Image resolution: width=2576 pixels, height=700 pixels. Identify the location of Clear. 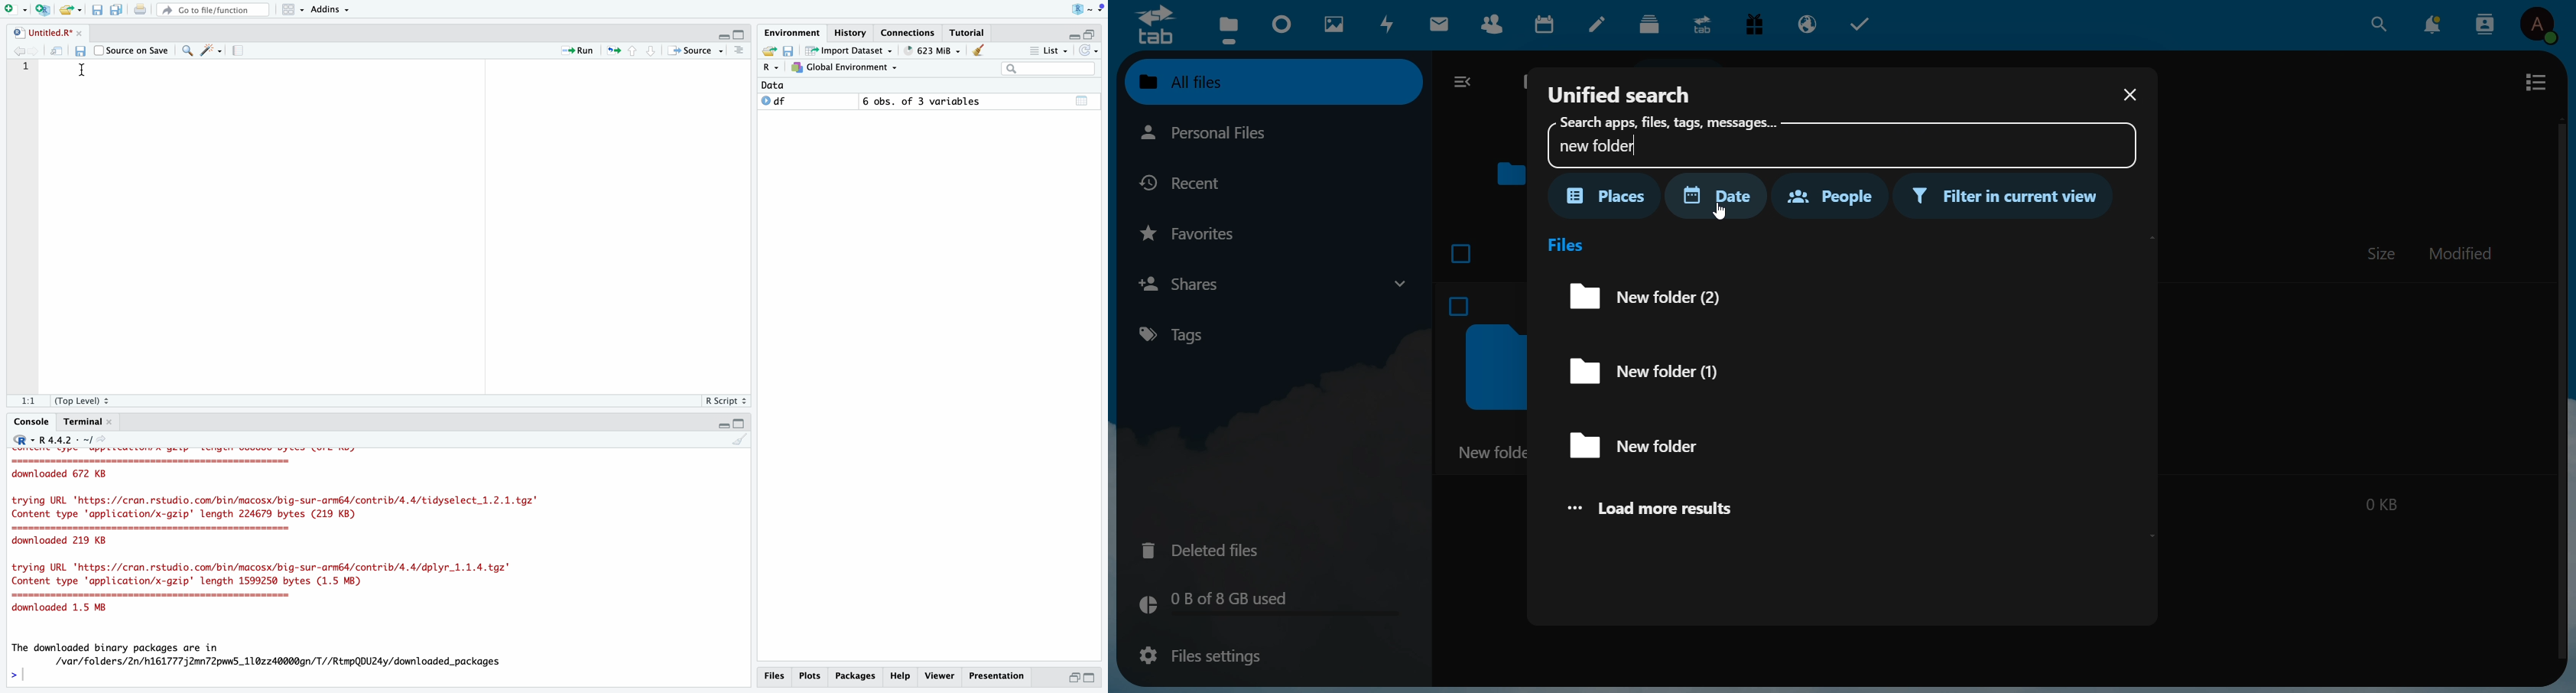
(739, 439).